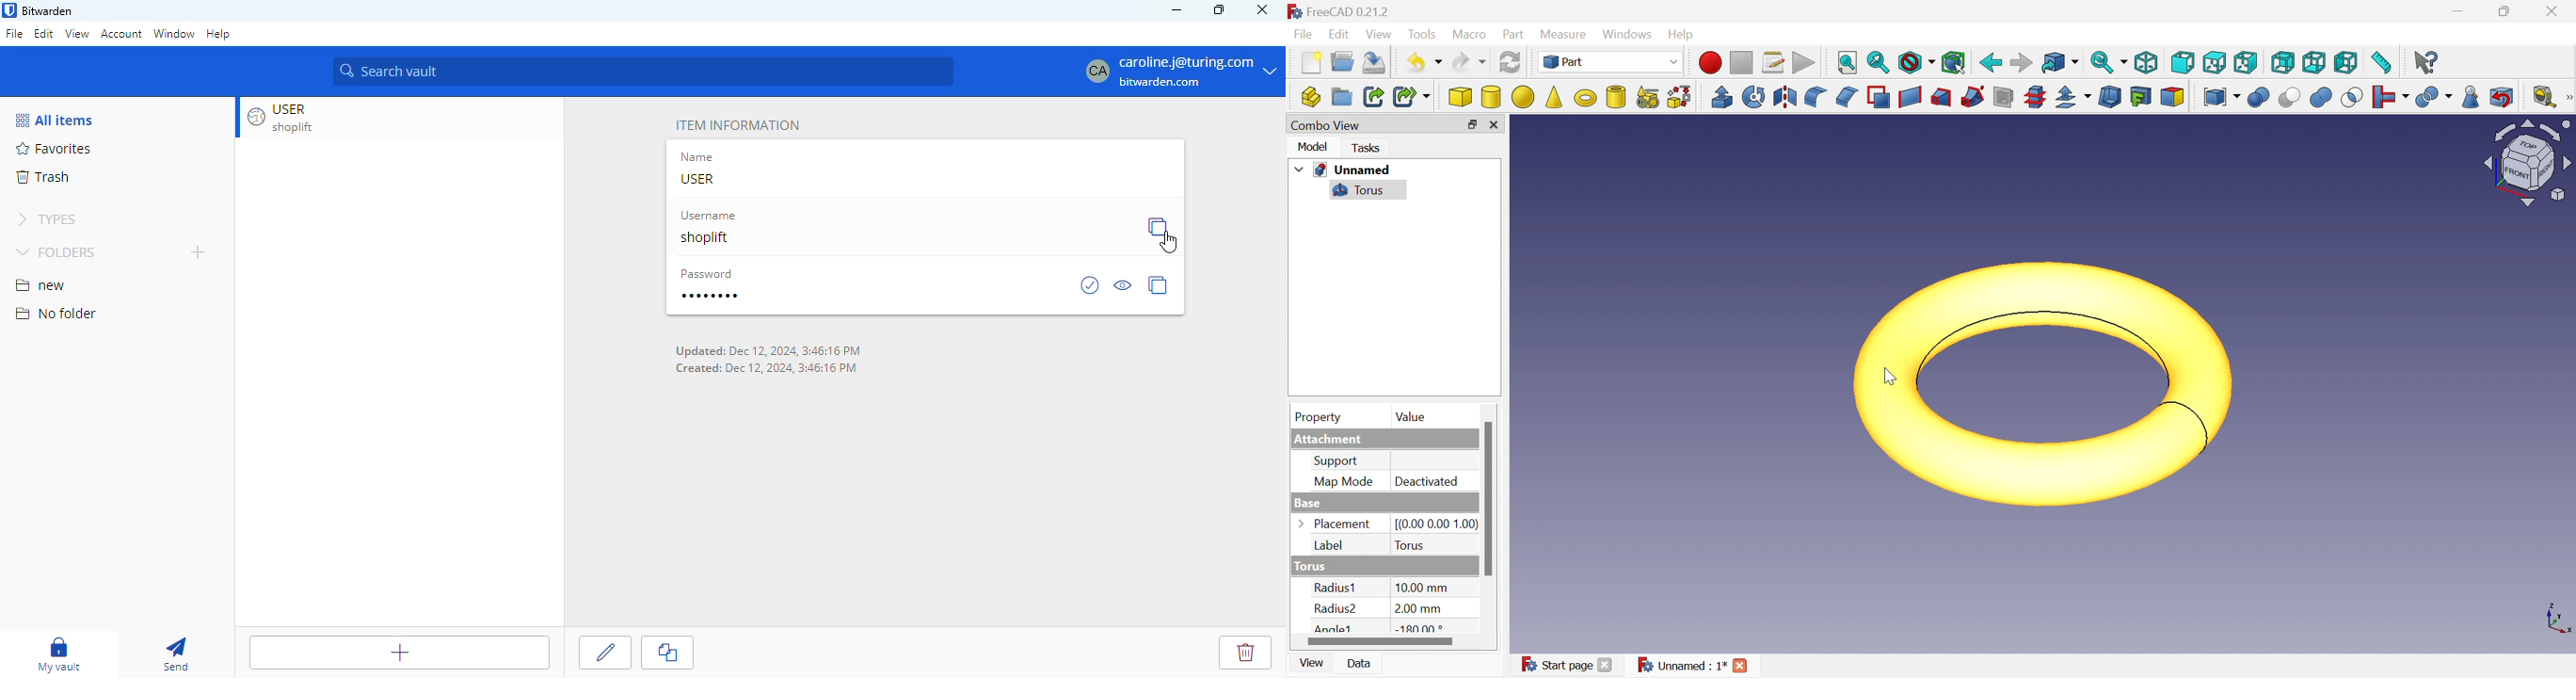 This screenshot has width=2576, height=700. Describe the element at coordinates (2320, 98) in the screenshot. I see `Union` at that location.